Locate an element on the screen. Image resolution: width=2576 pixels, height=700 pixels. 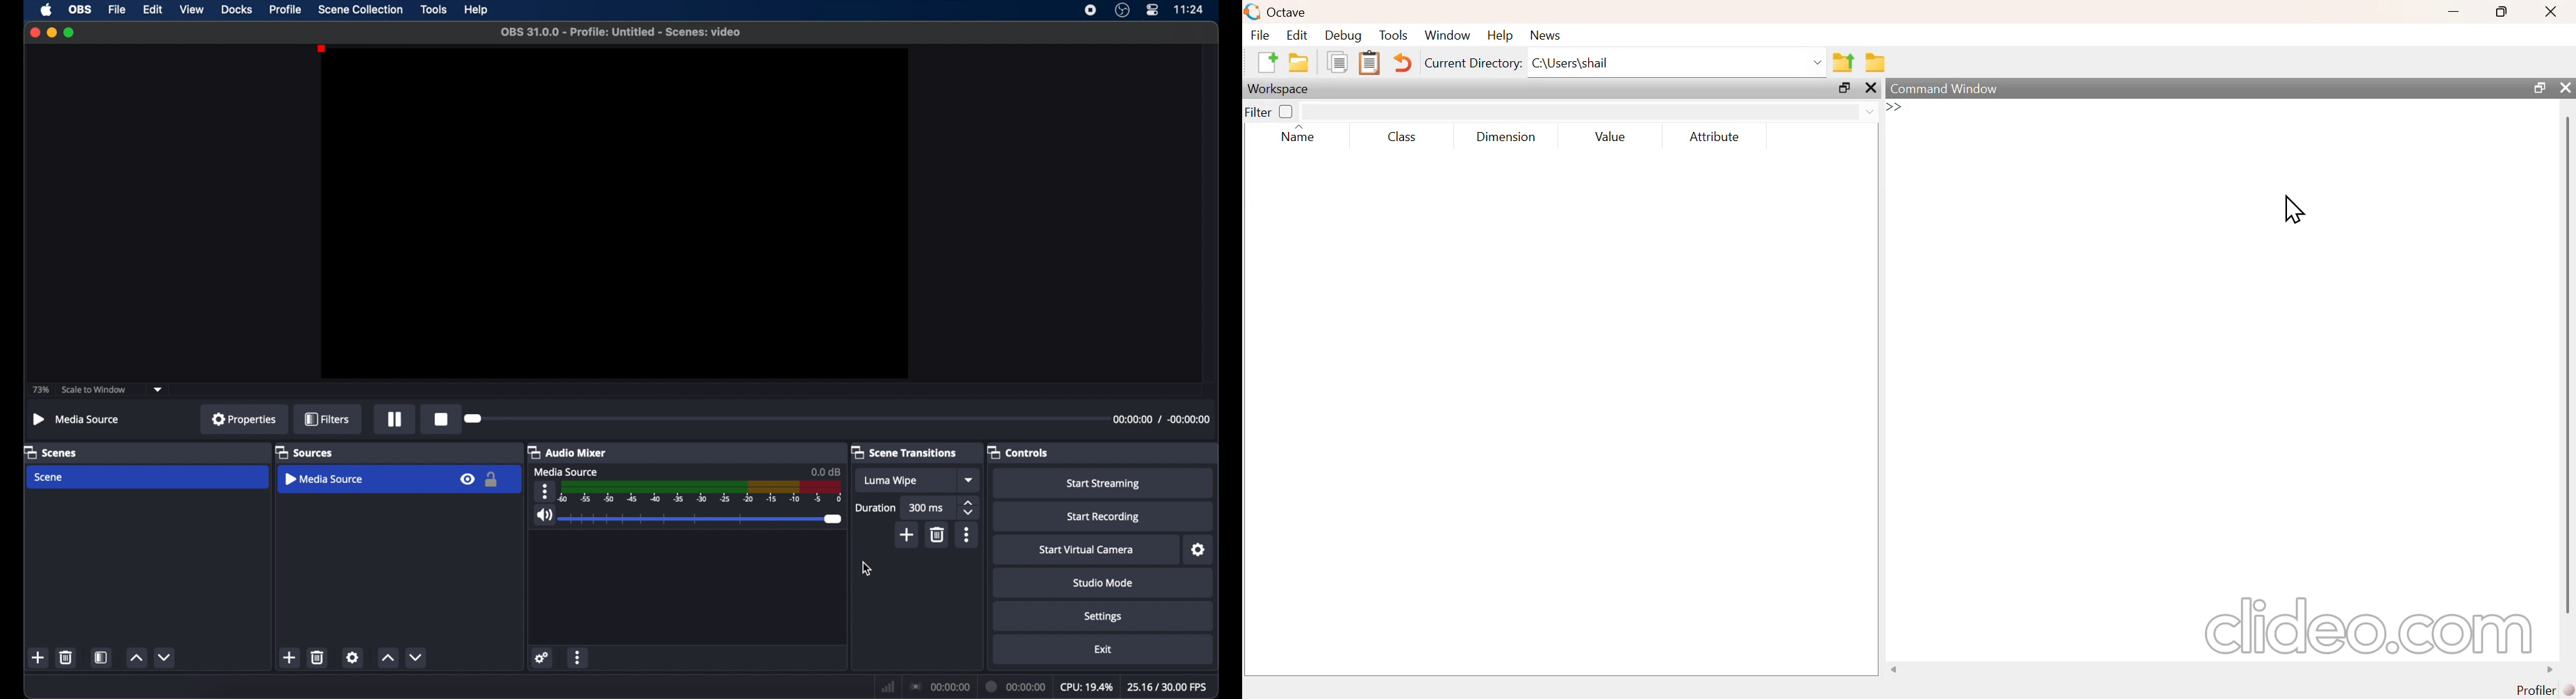
exit is located at coordinates (1105, 650).